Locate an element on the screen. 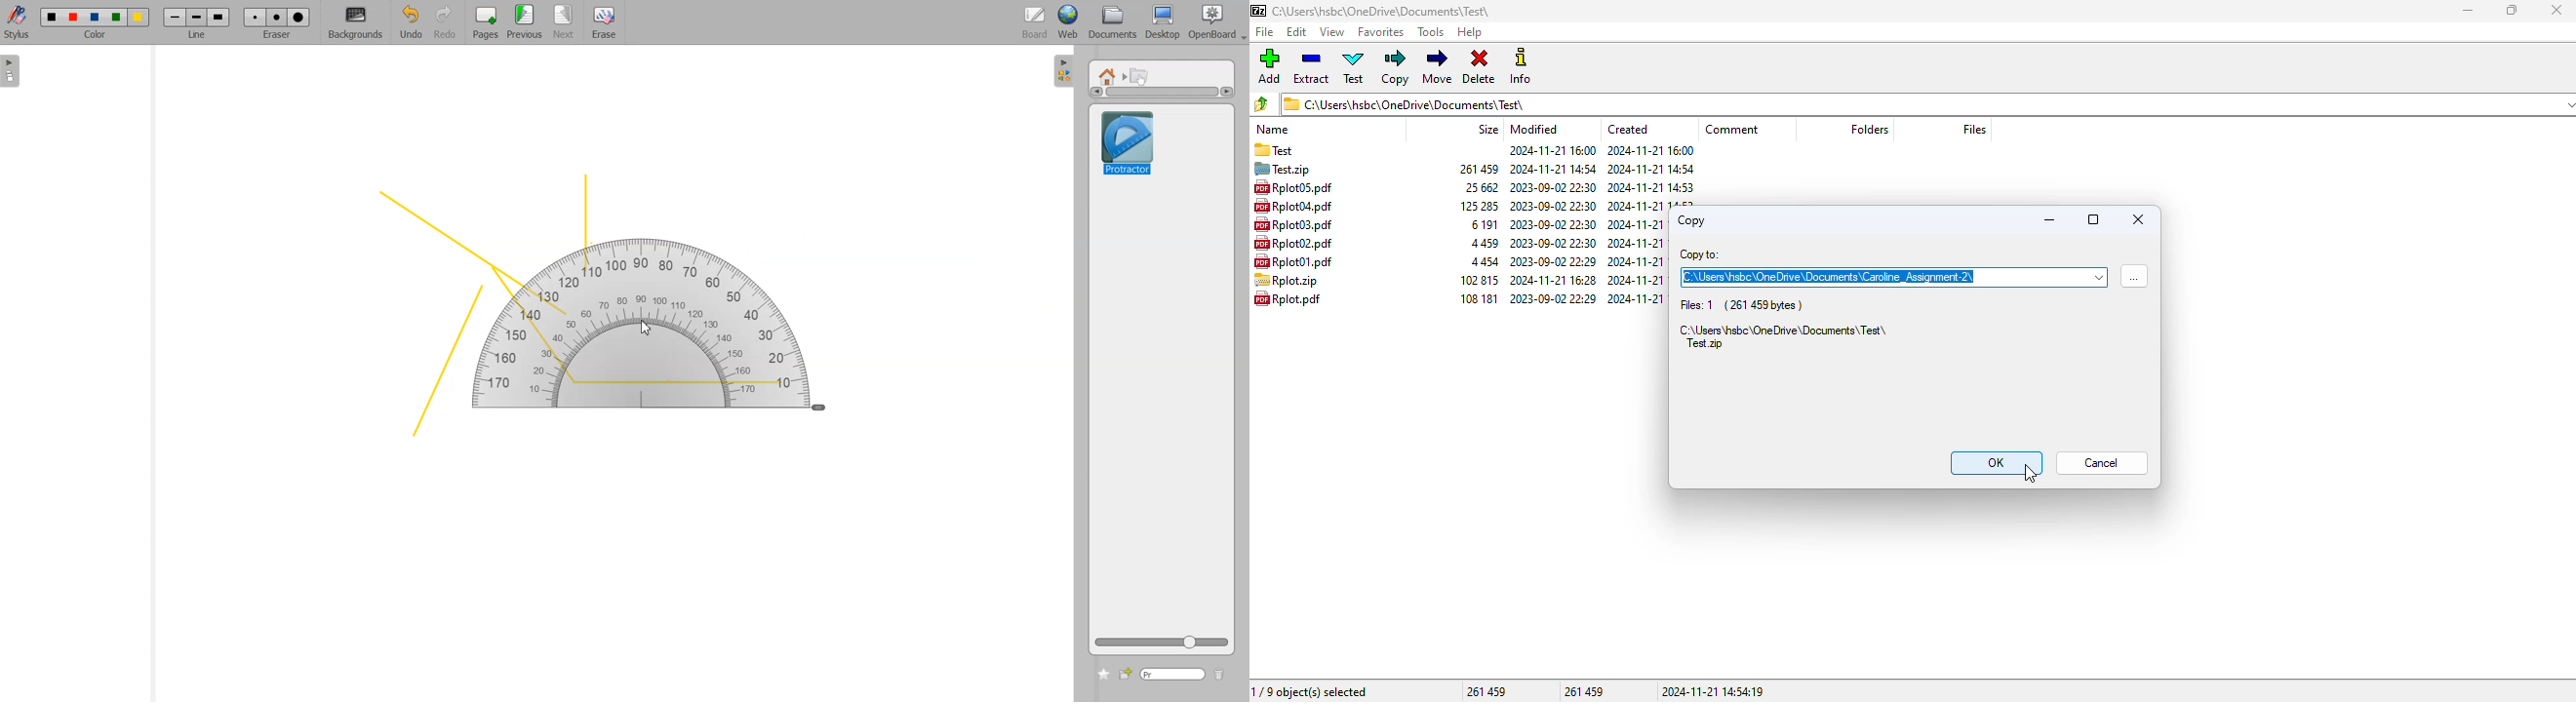 The height and width of the screenshot is (728, 2576). 261 459 is located at coordinates (1486, 691).